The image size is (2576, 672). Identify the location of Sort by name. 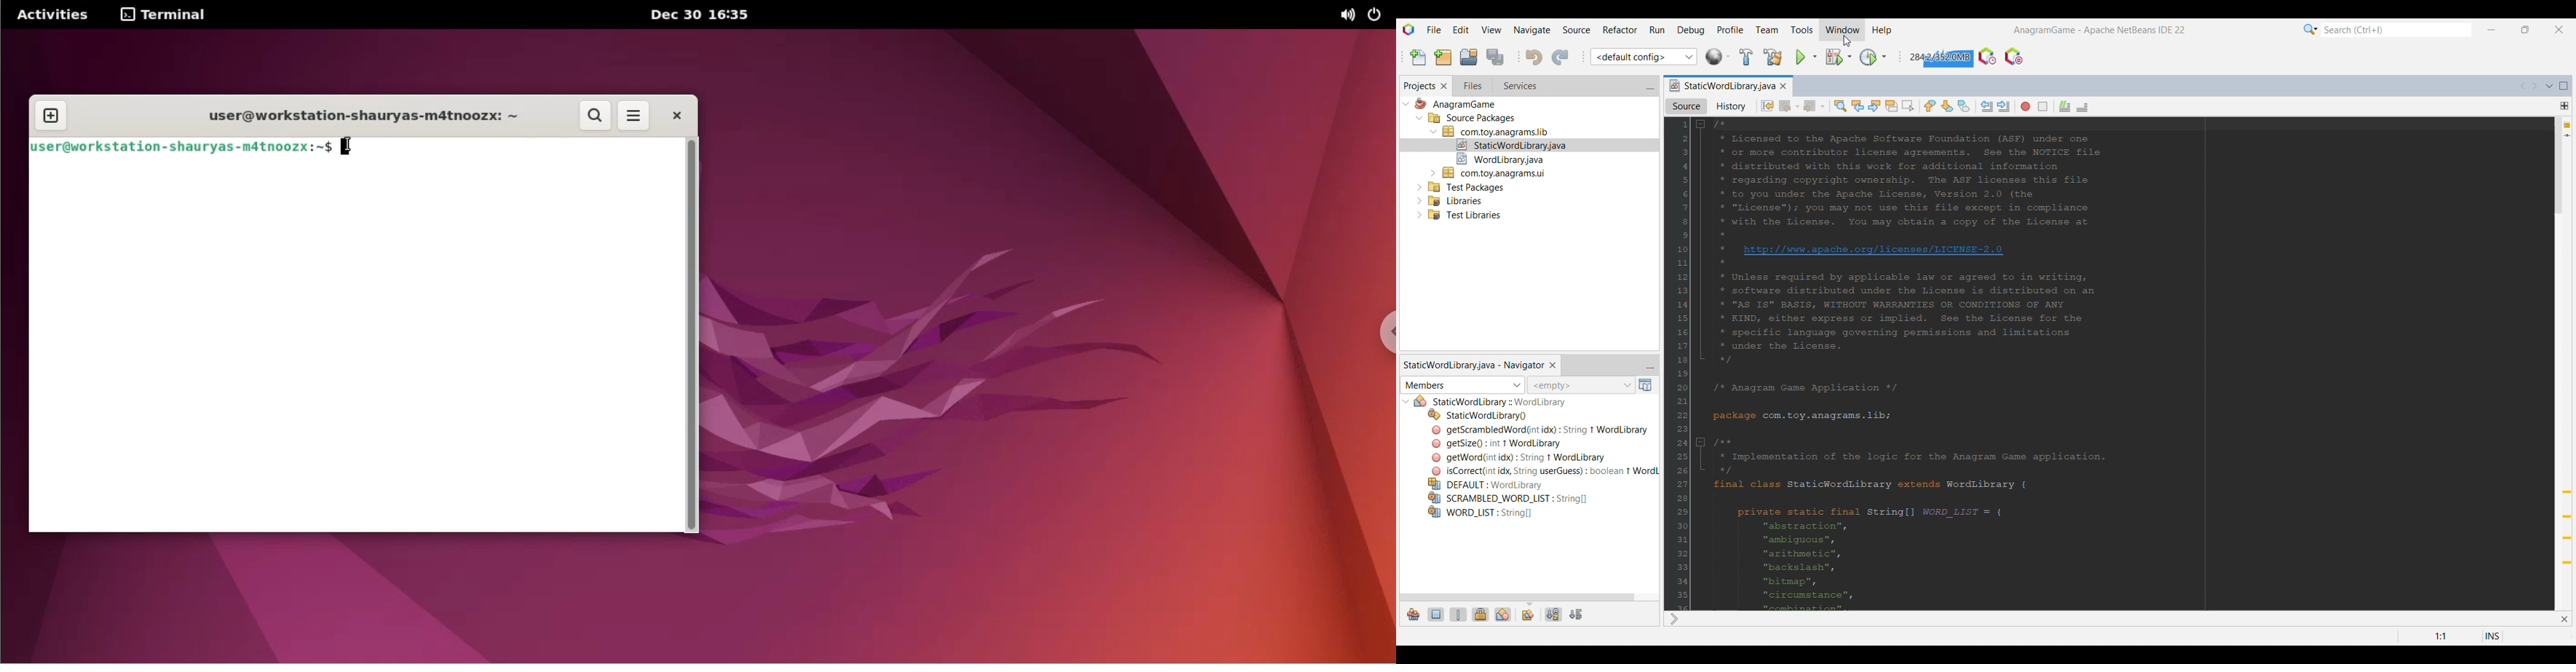
(1554, 615).